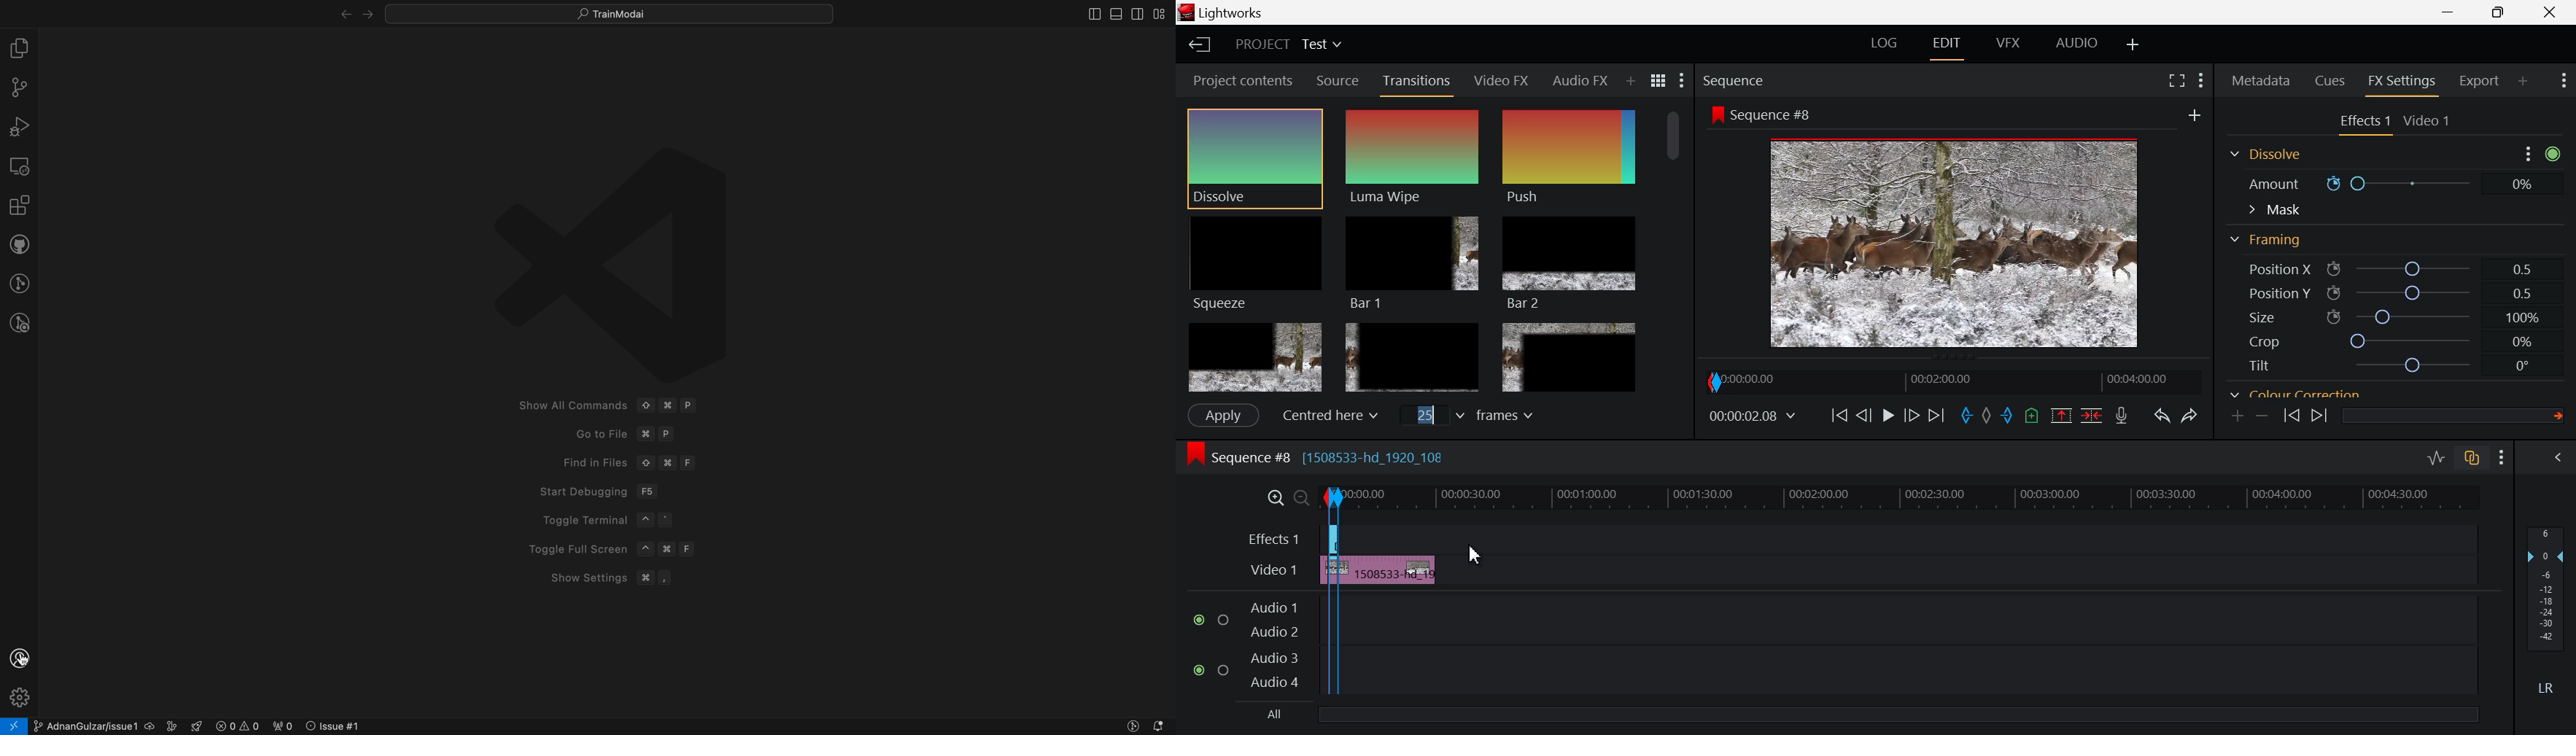 This screenshot has height=756, width=2576. What do you see at coordinates (2319, 417) in the screenshot?
I see `Next keyframe` at bounding box center [2319, 417].